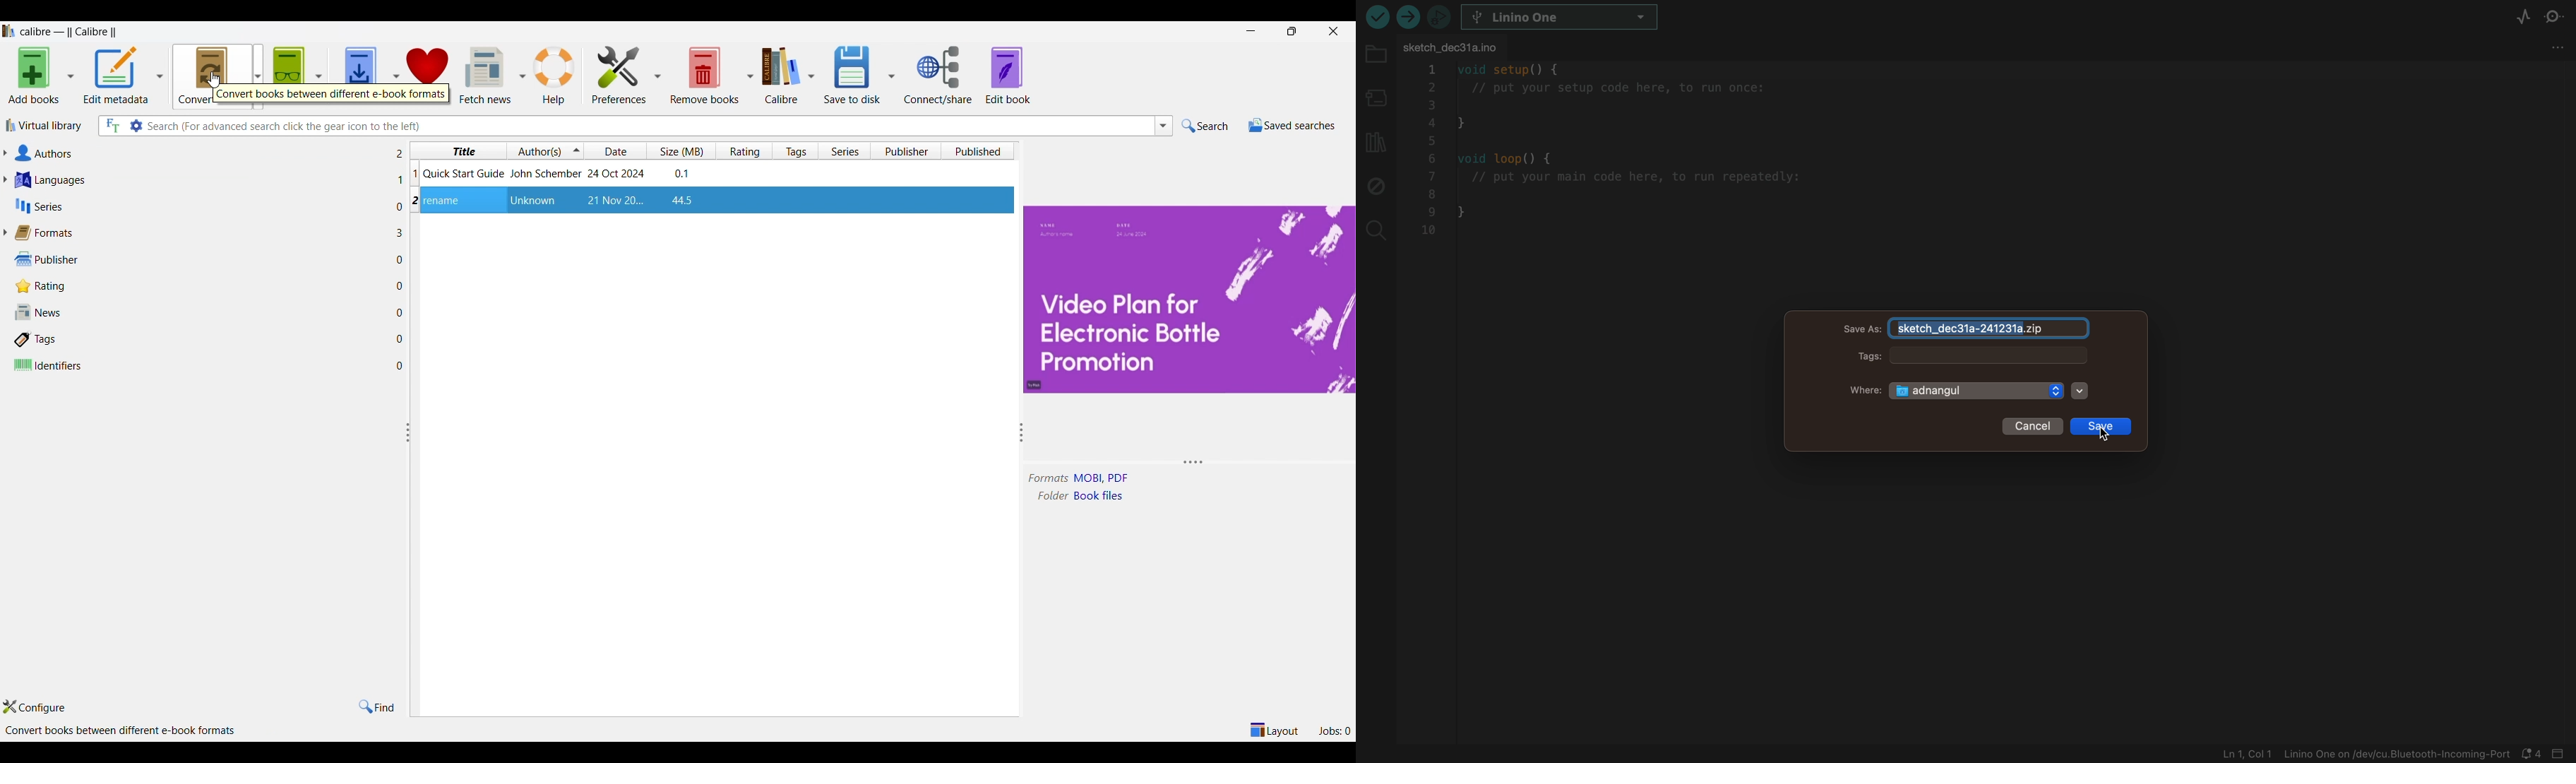  What do you see at coordinates (44, 126) in the screenshot?
I see `Virtual library` at bounding box center [44, 126].